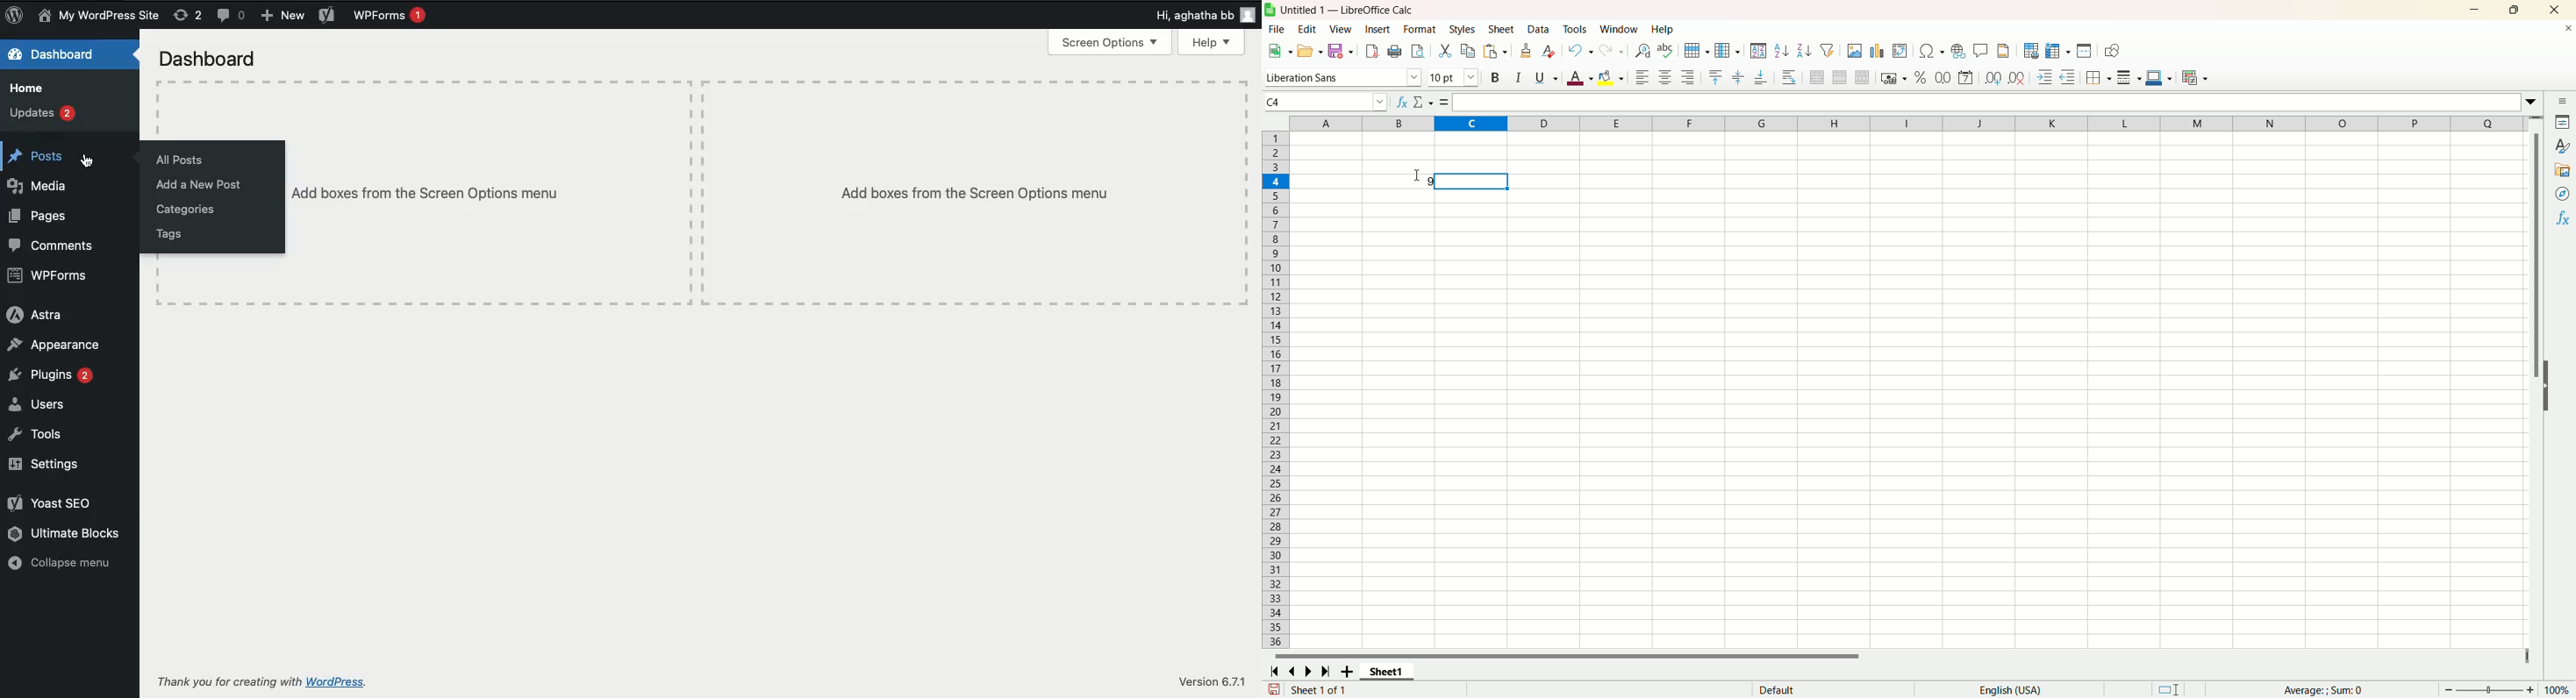  I want to click on wrap text, so click(1790, 77).